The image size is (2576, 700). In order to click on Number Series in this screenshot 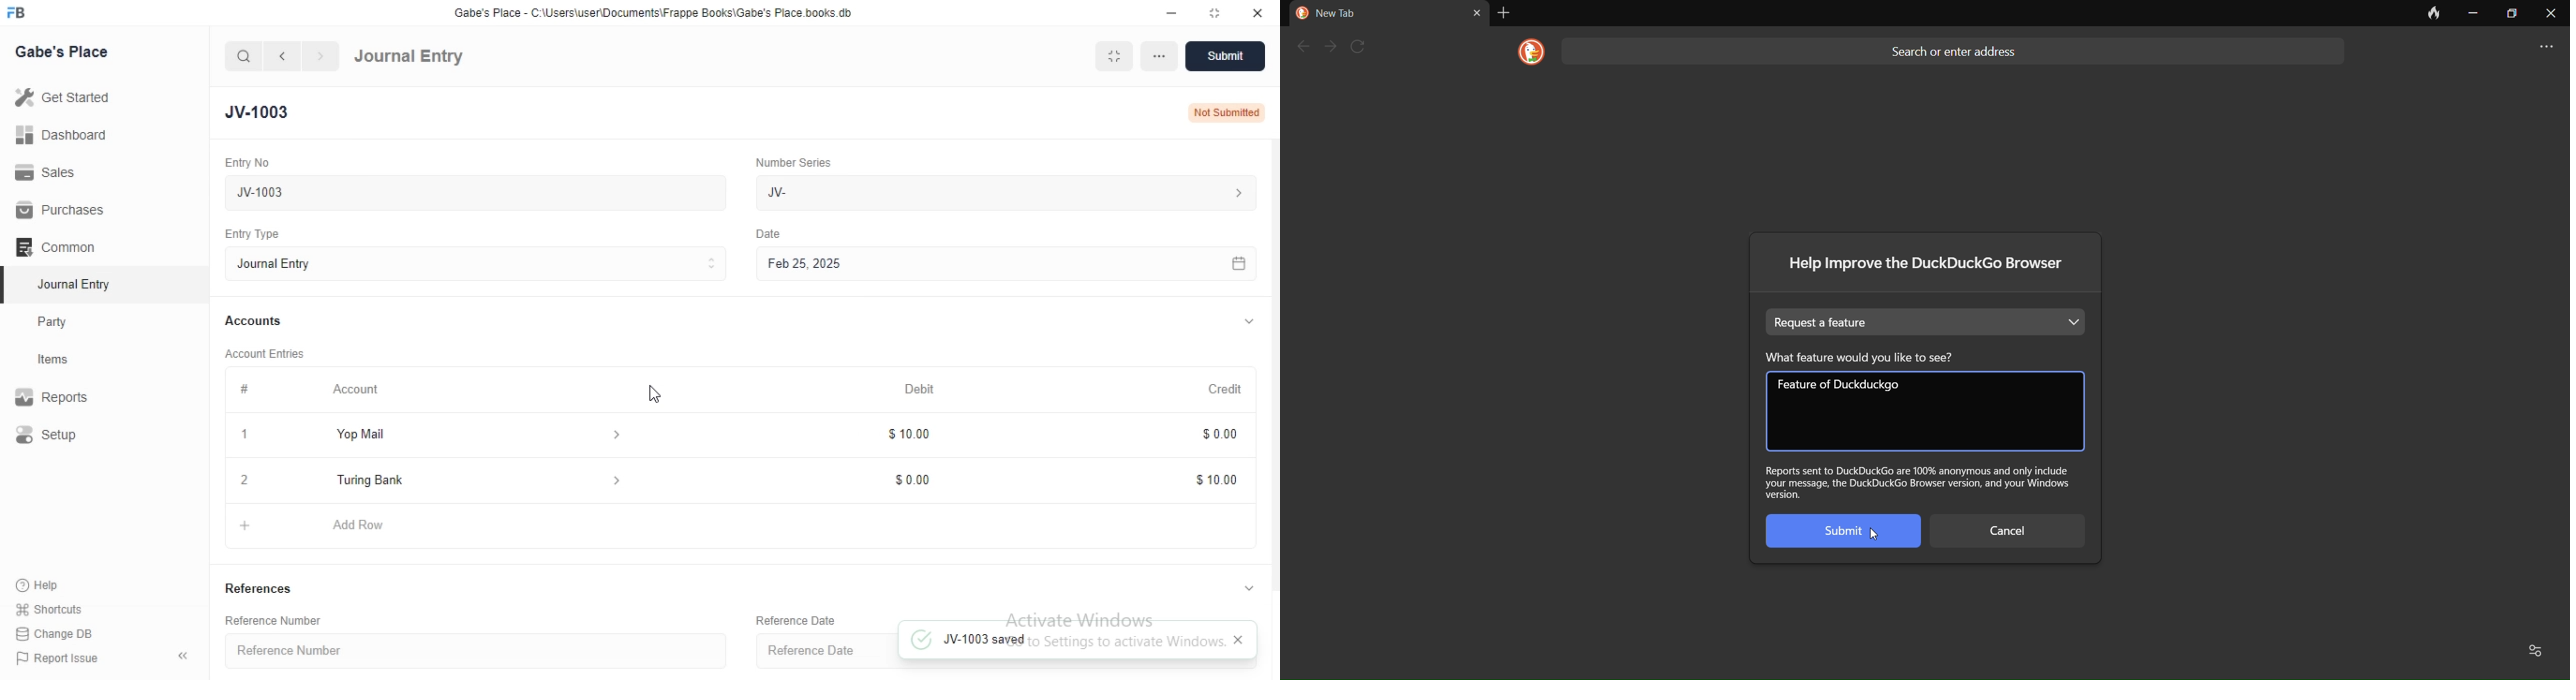, I will do `click(793, 164)`.